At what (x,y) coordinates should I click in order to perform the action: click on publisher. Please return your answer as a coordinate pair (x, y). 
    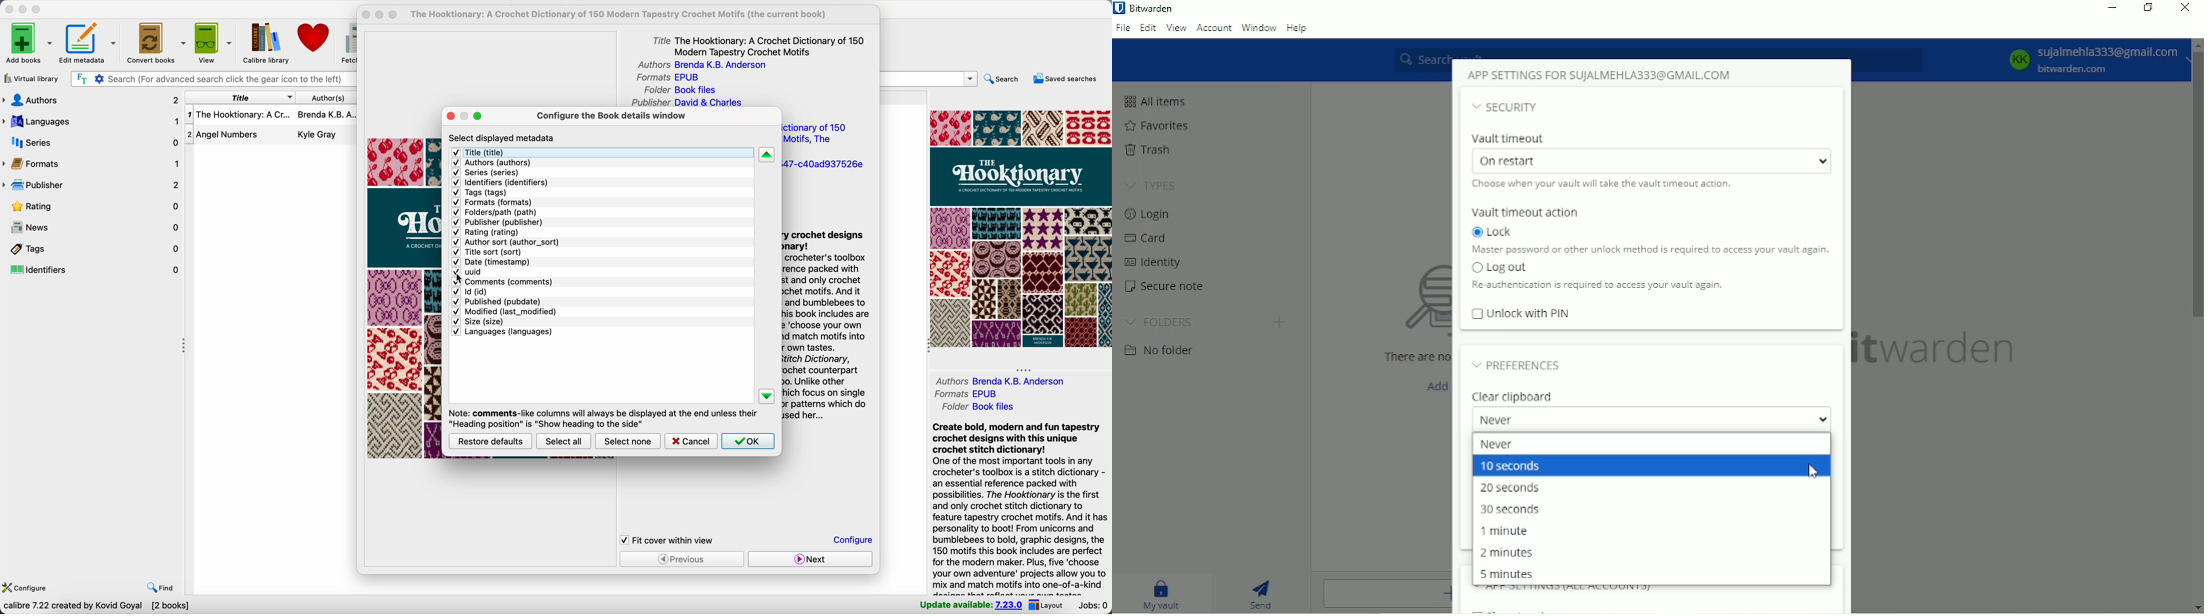
    Looking at the image, I should click on (92, 185).